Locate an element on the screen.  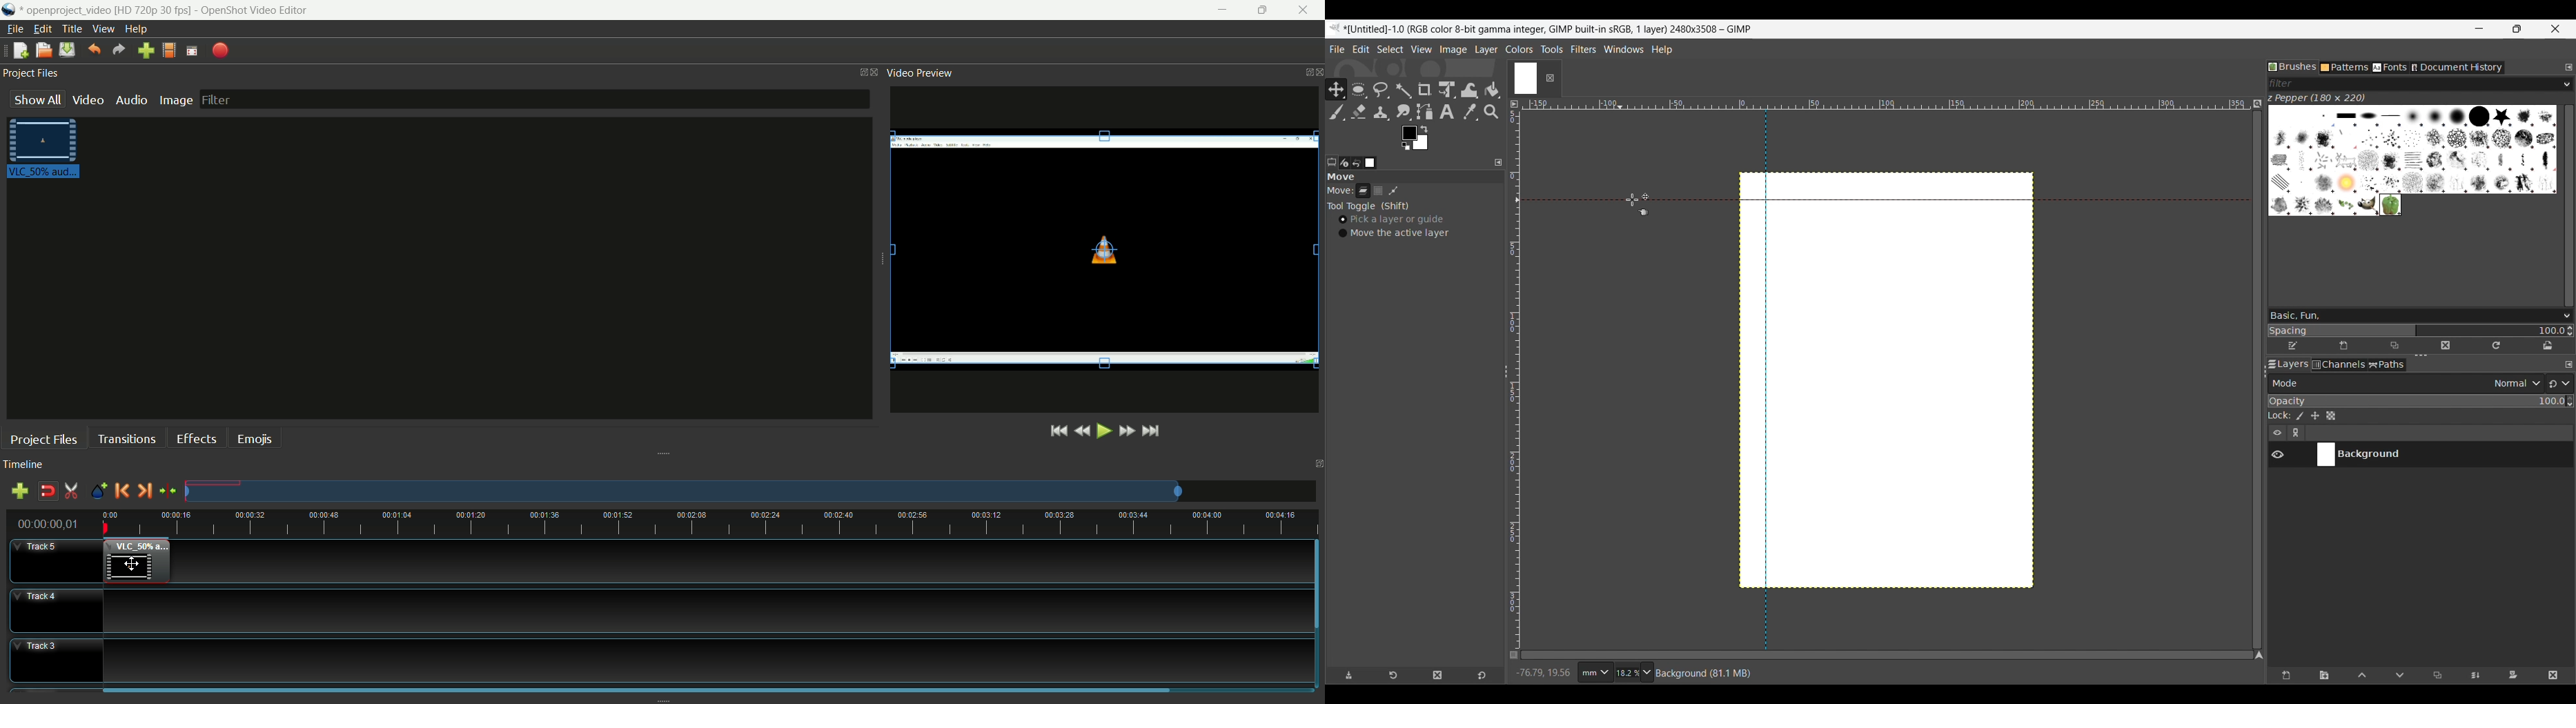
Brush filter options is located at coordinates (2567, 85).